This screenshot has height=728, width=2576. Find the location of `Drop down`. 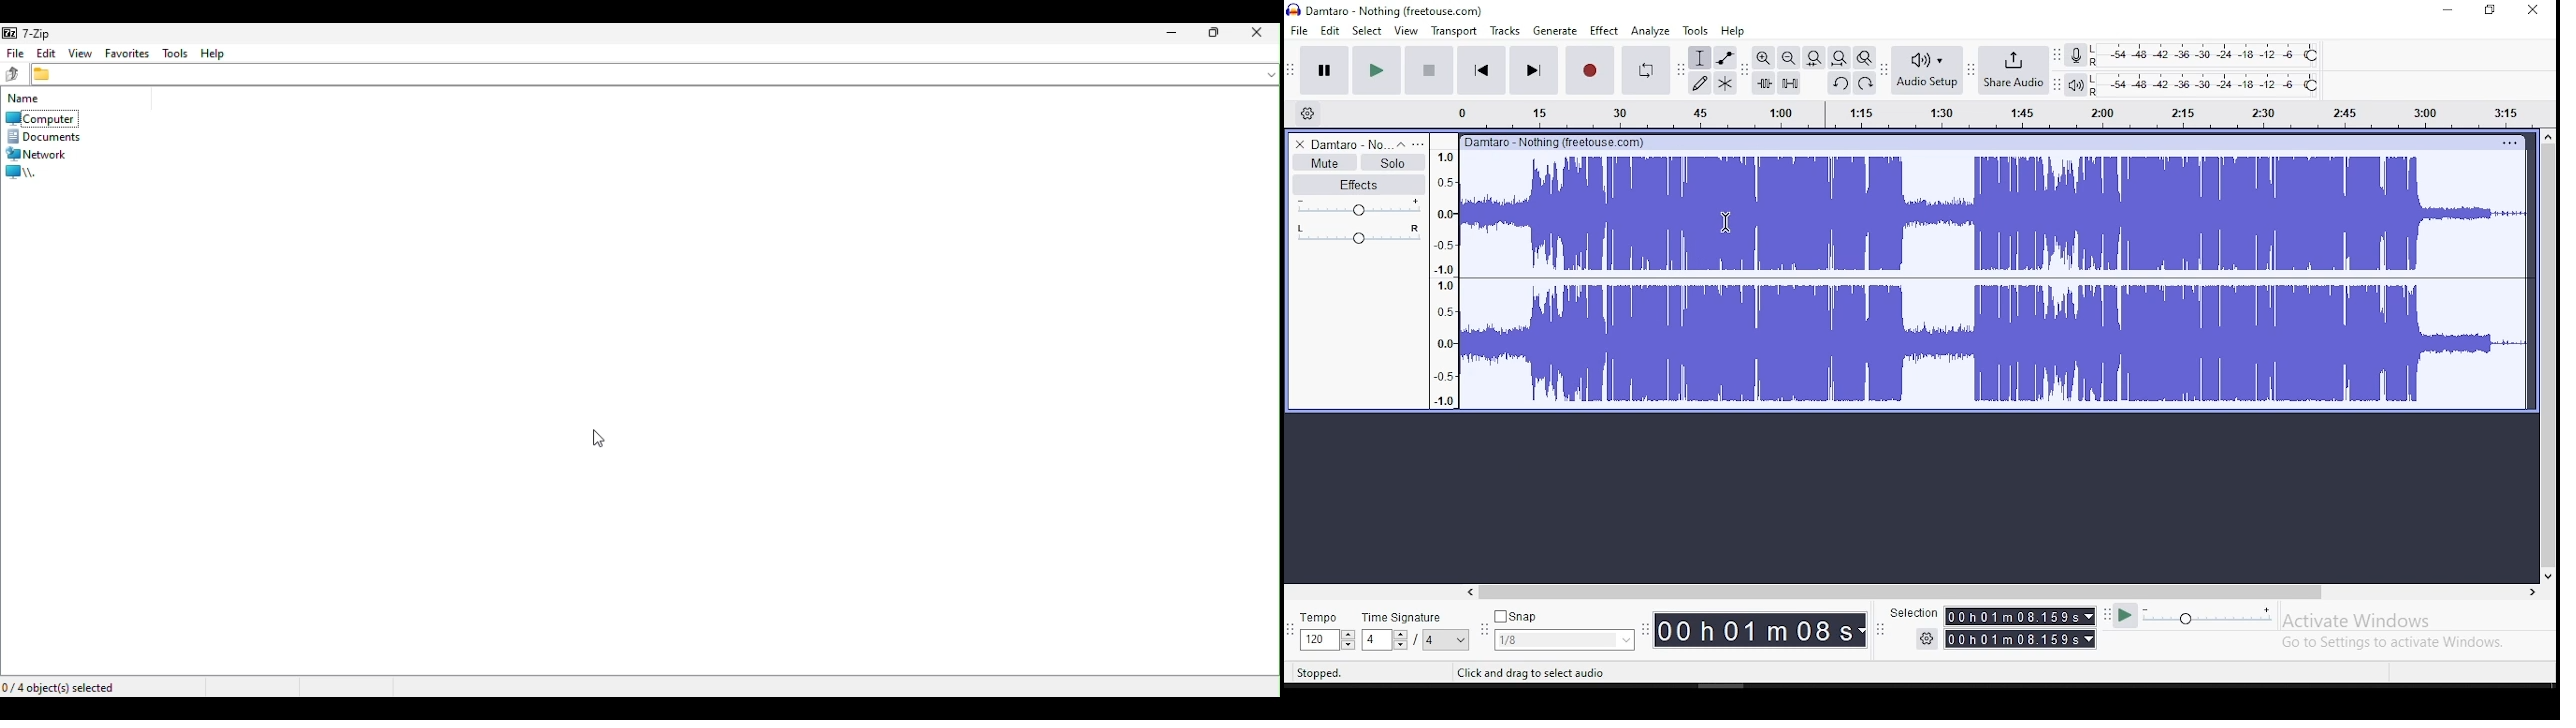

Drop down is located at coordinates (1458, 640).